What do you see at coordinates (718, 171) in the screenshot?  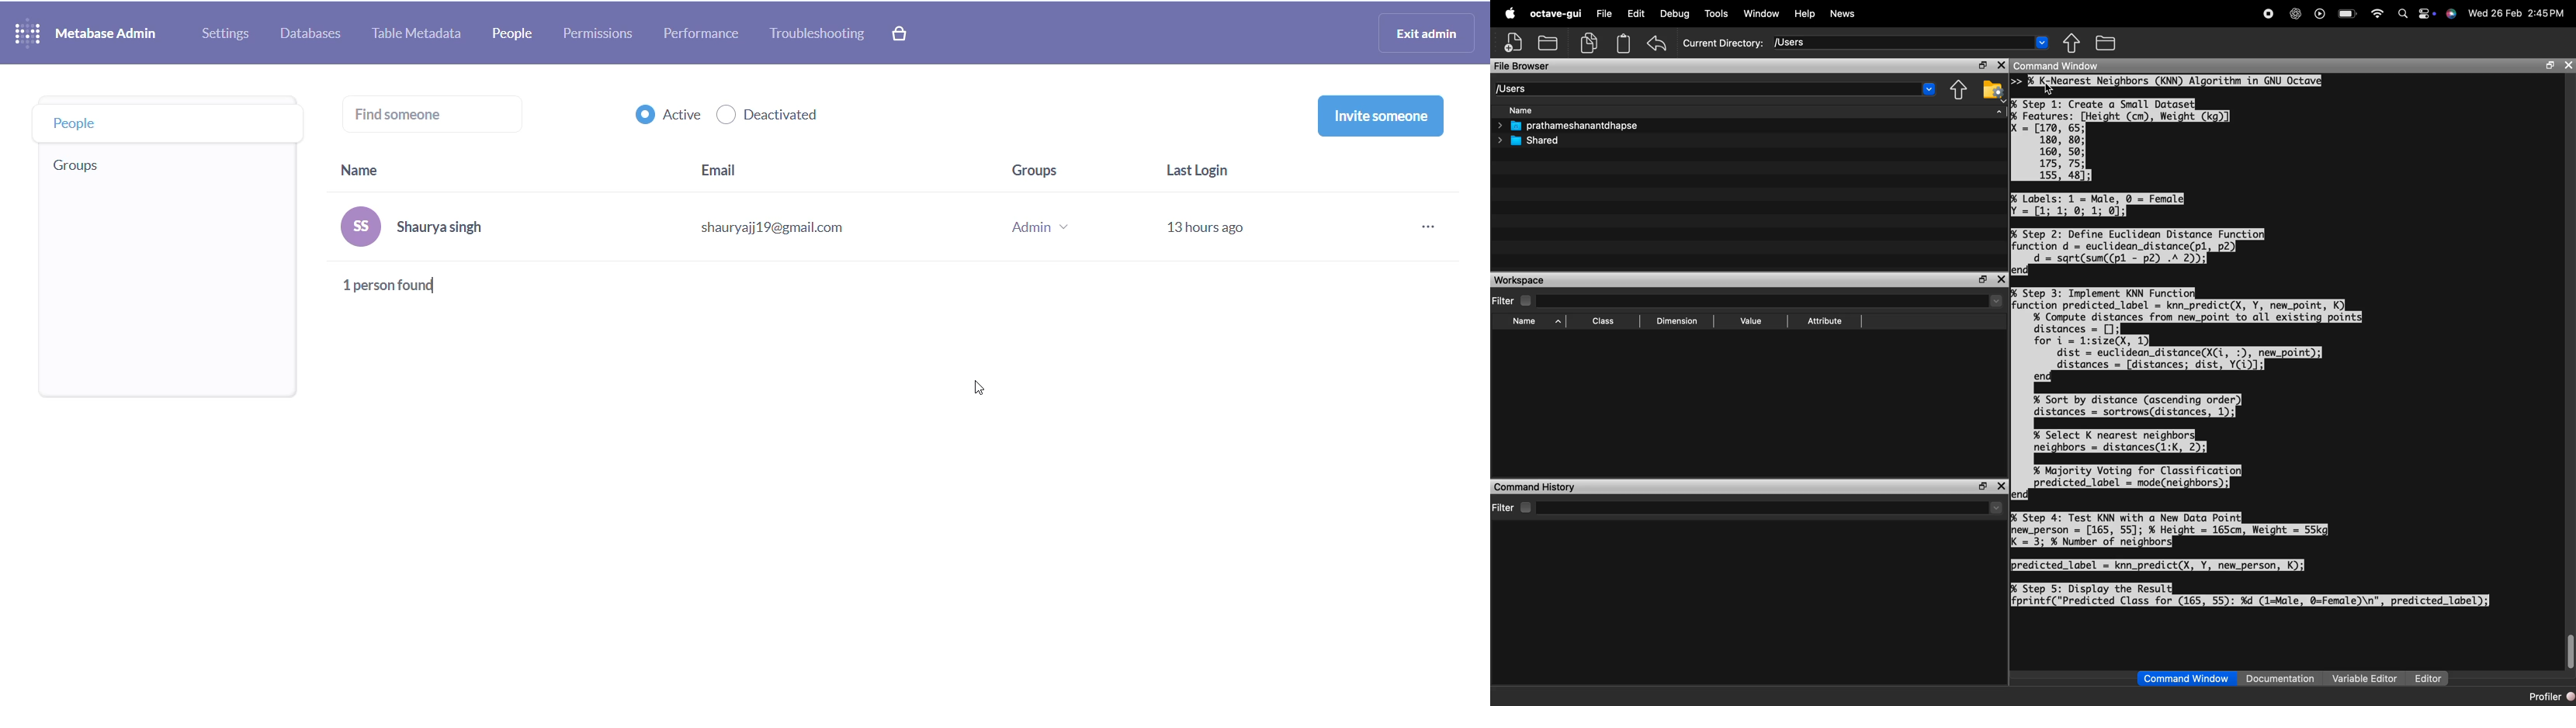 I see `email heading` at bounding box center [718, 171].